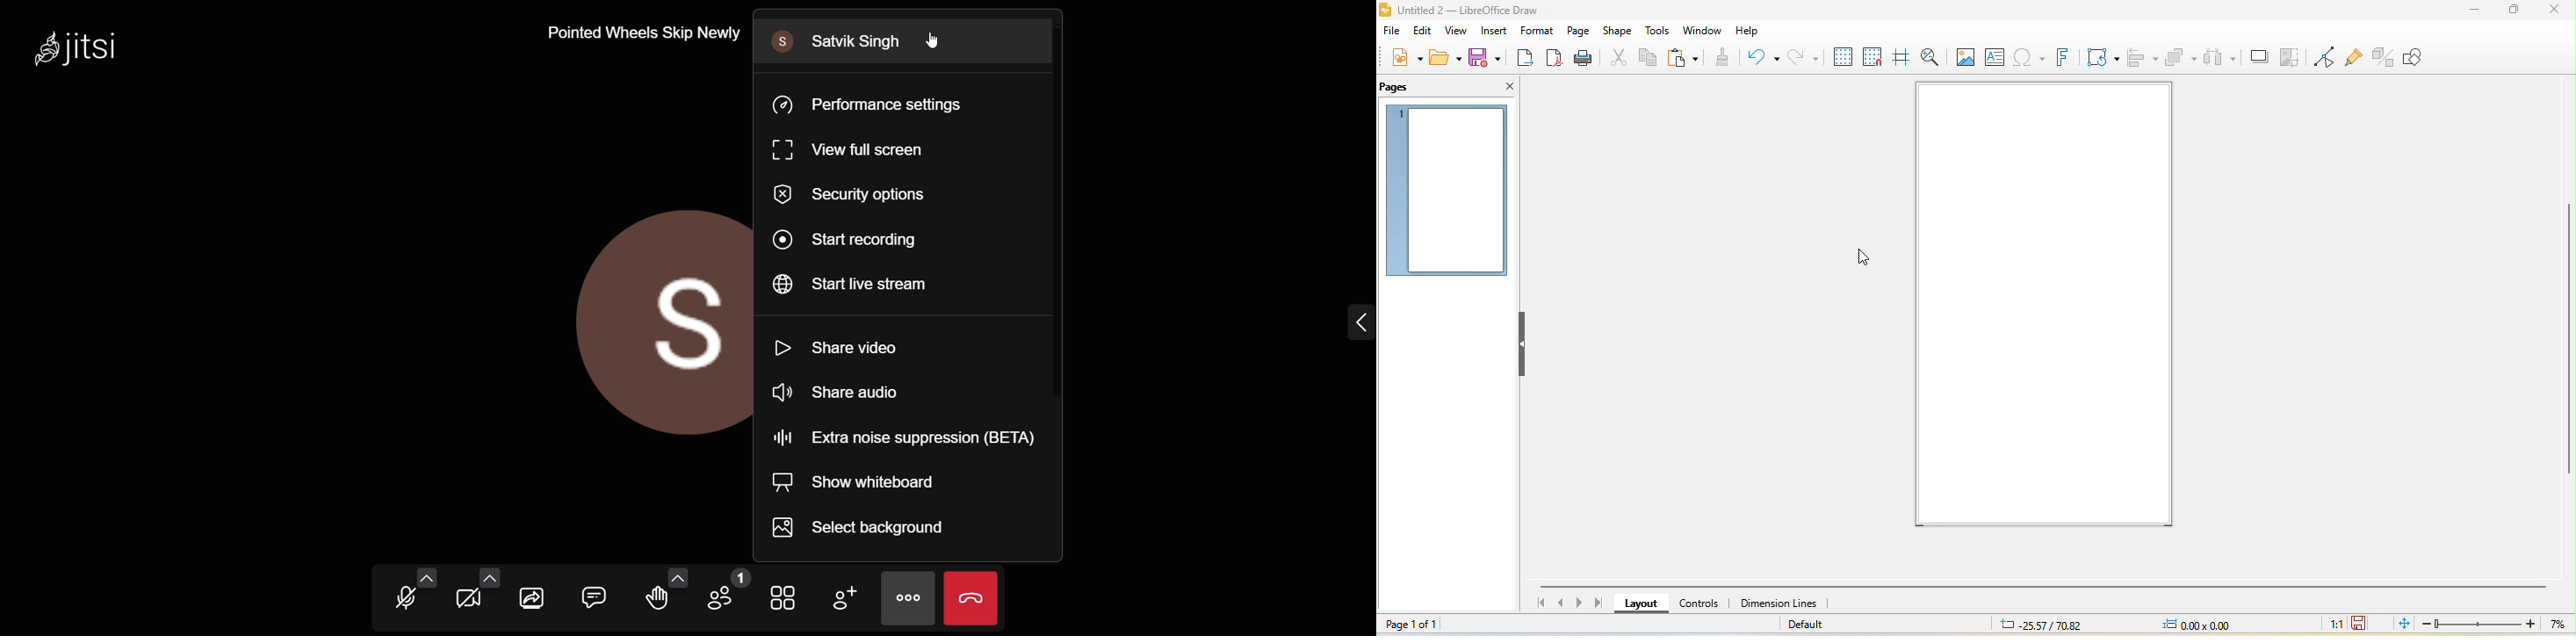 The height and width of the screenshot is (644, 2576). Describe the element at coordinates (2294, 58) in the screenshot. I see `crop image` at that location.